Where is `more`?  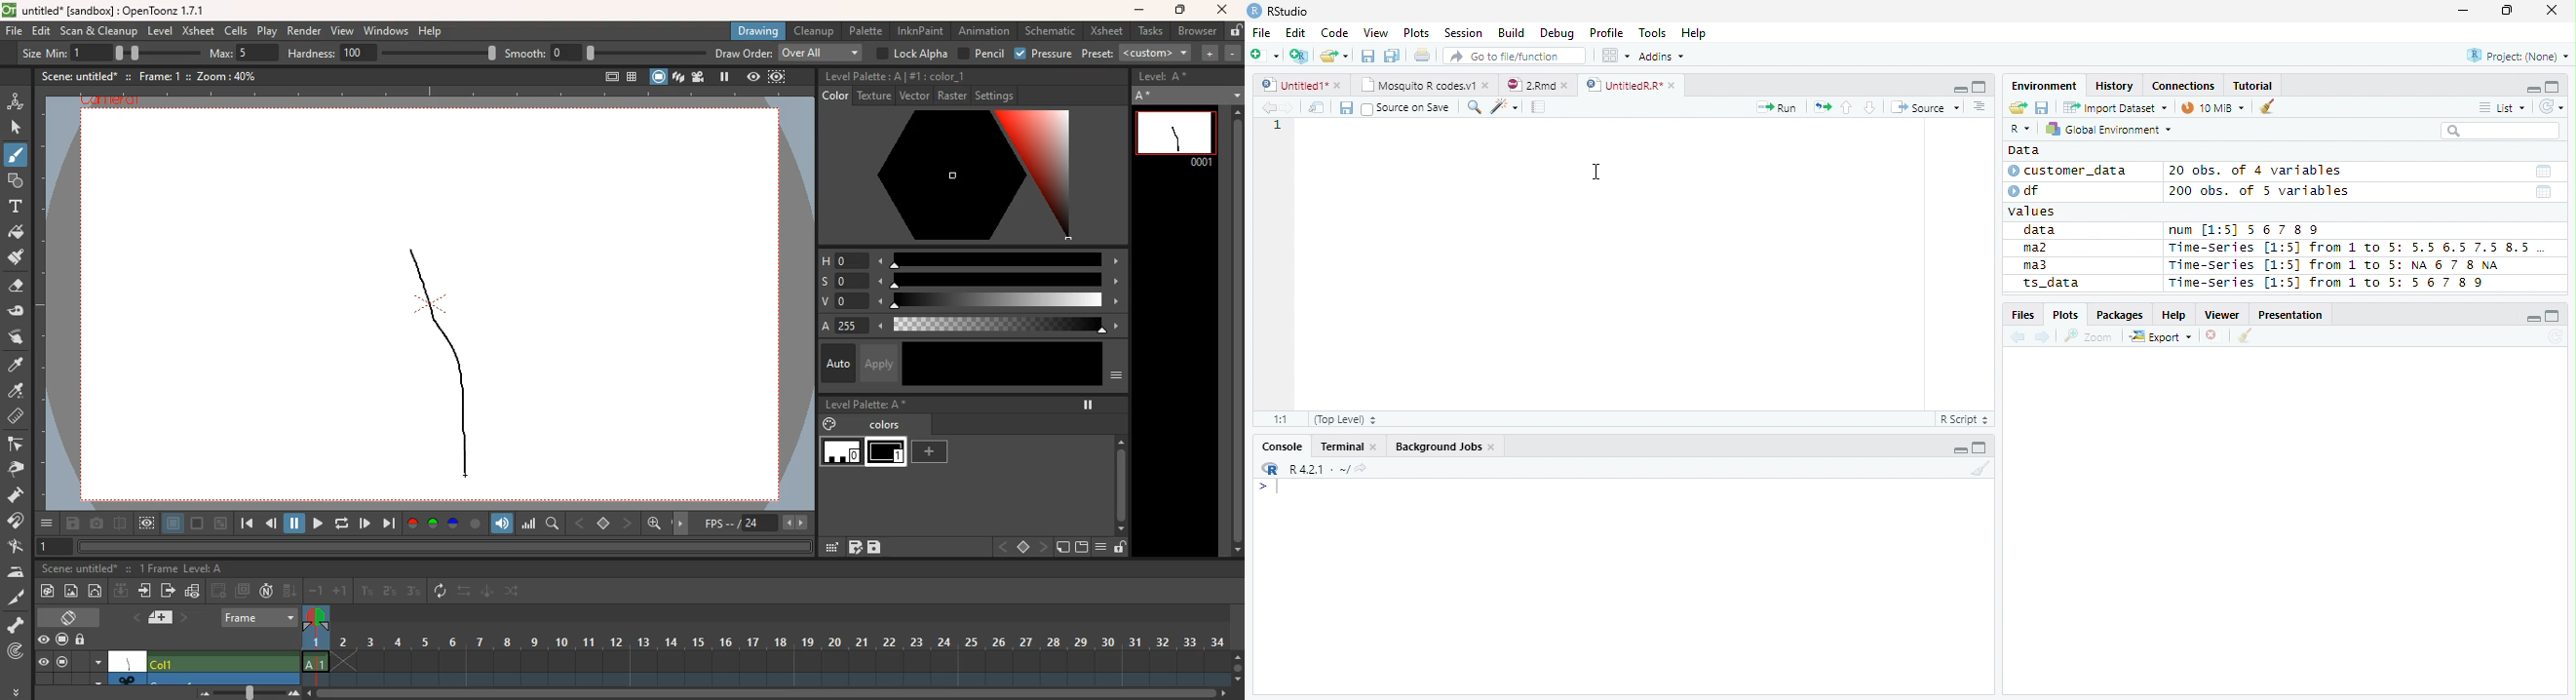 more is located at coordinates (46, 523).